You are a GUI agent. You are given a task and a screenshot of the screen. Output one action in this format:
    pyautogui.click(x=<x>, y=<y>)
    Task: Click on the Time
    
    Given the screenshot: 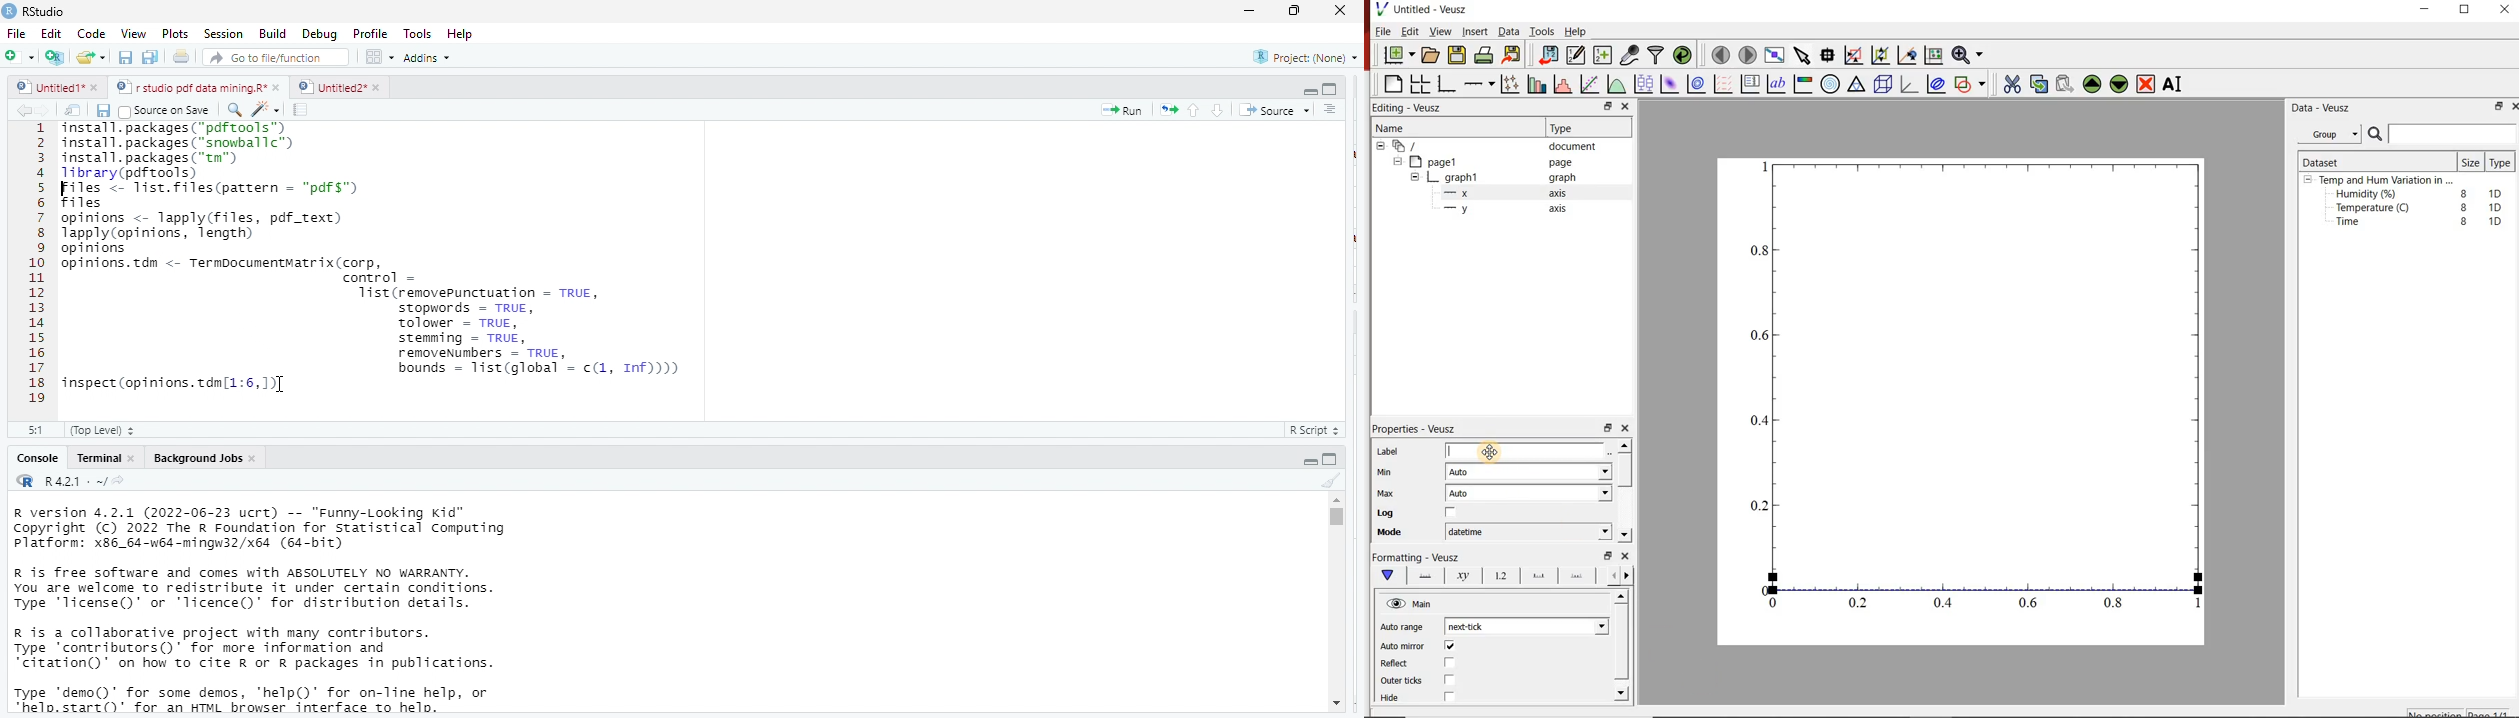 What is the action you would take?
    pyautogui.click(x=2356, y=225)
    